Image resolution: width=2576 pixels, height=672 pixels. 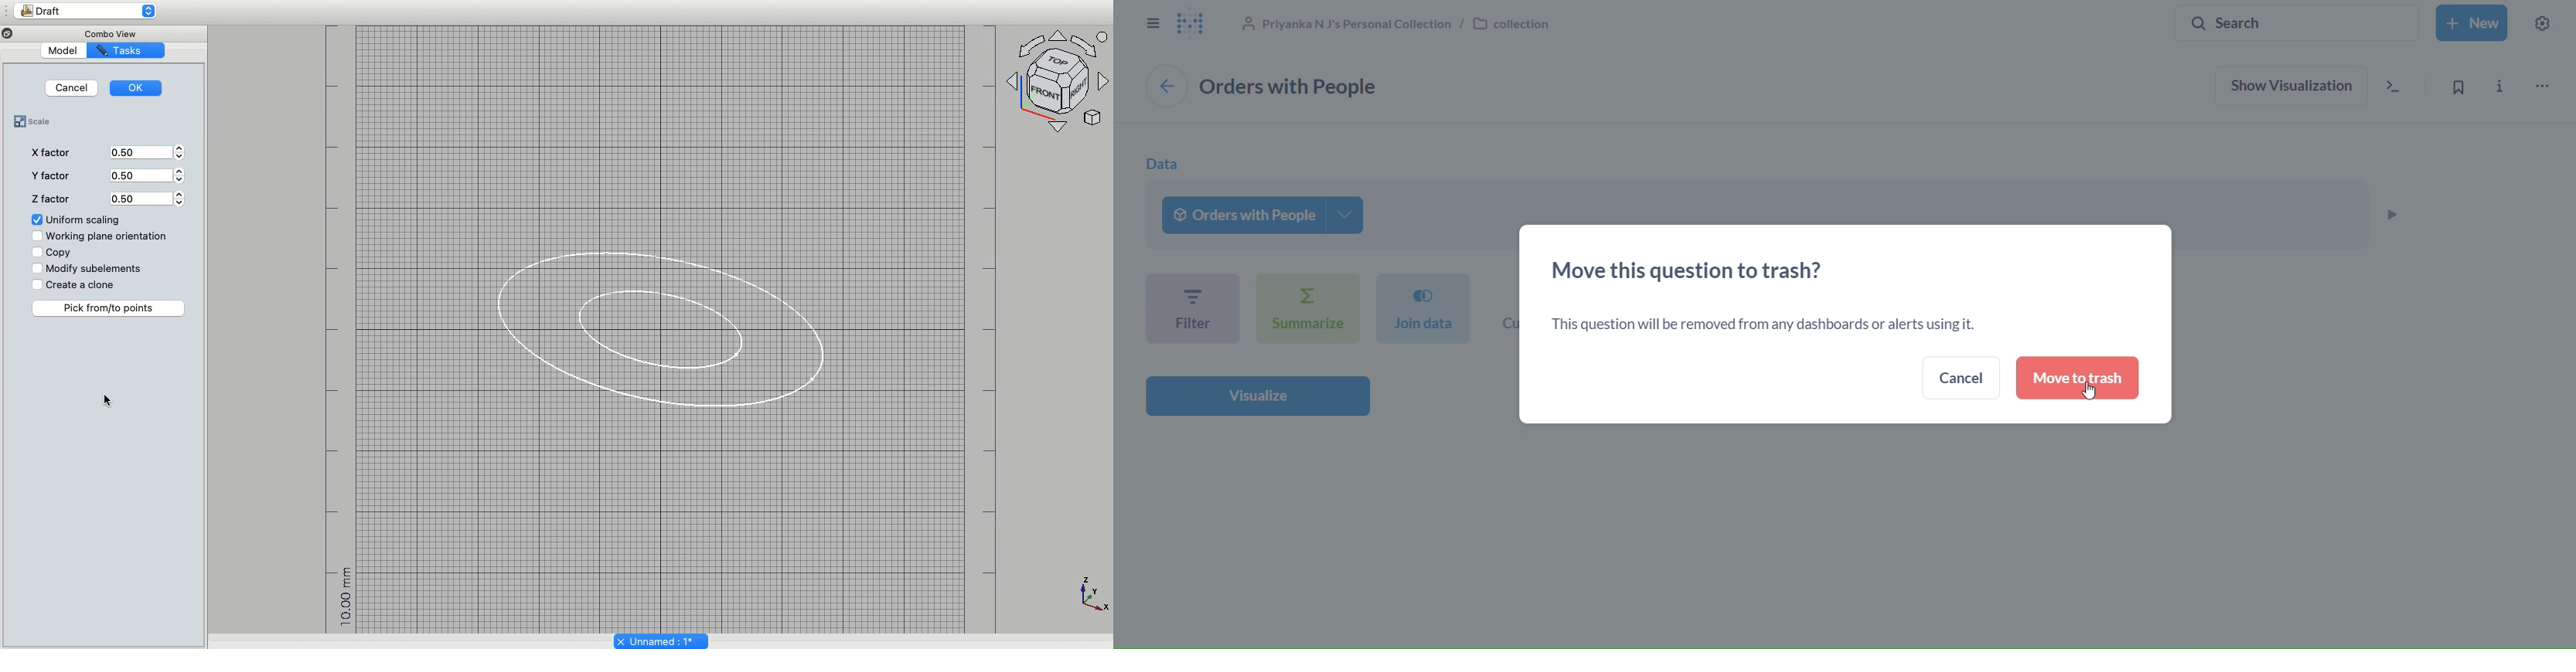 I want to click on Axes, so click(x=1093, y=597).